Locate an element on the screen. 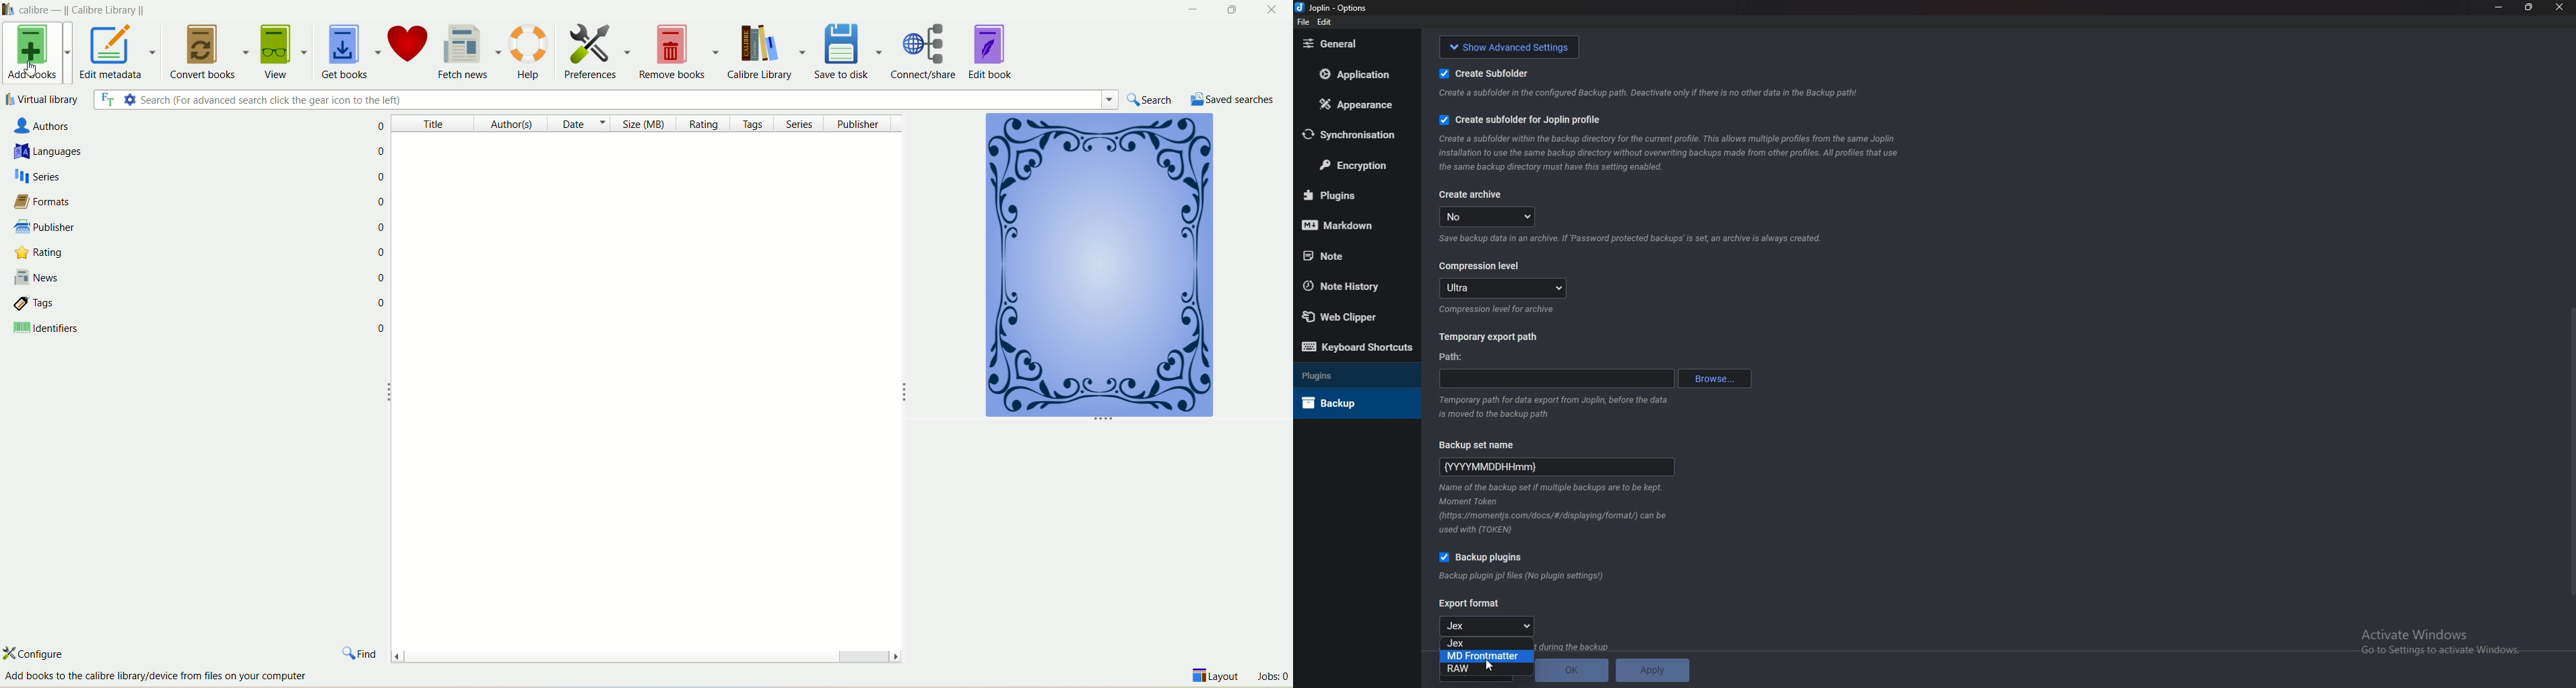  tags is located at coordinates (180, 304).